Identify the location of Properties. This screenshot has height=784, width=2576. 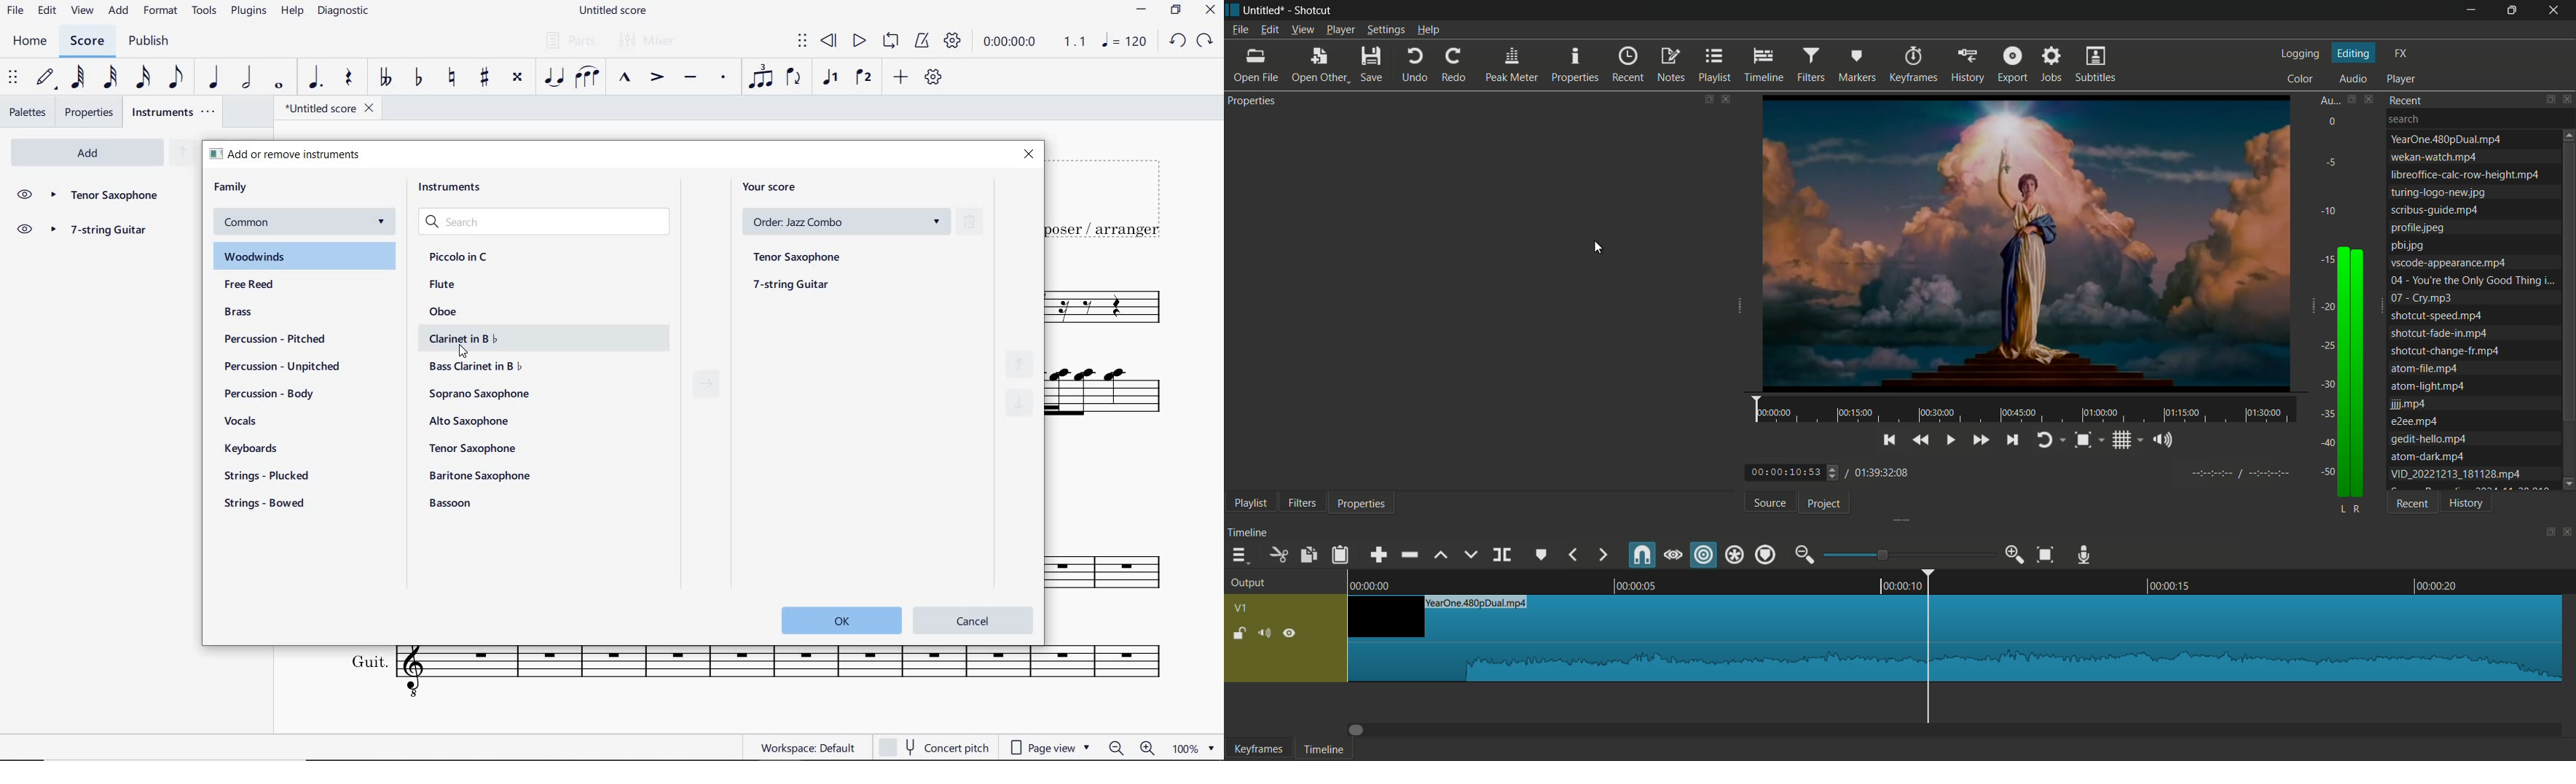
(1361, 503).